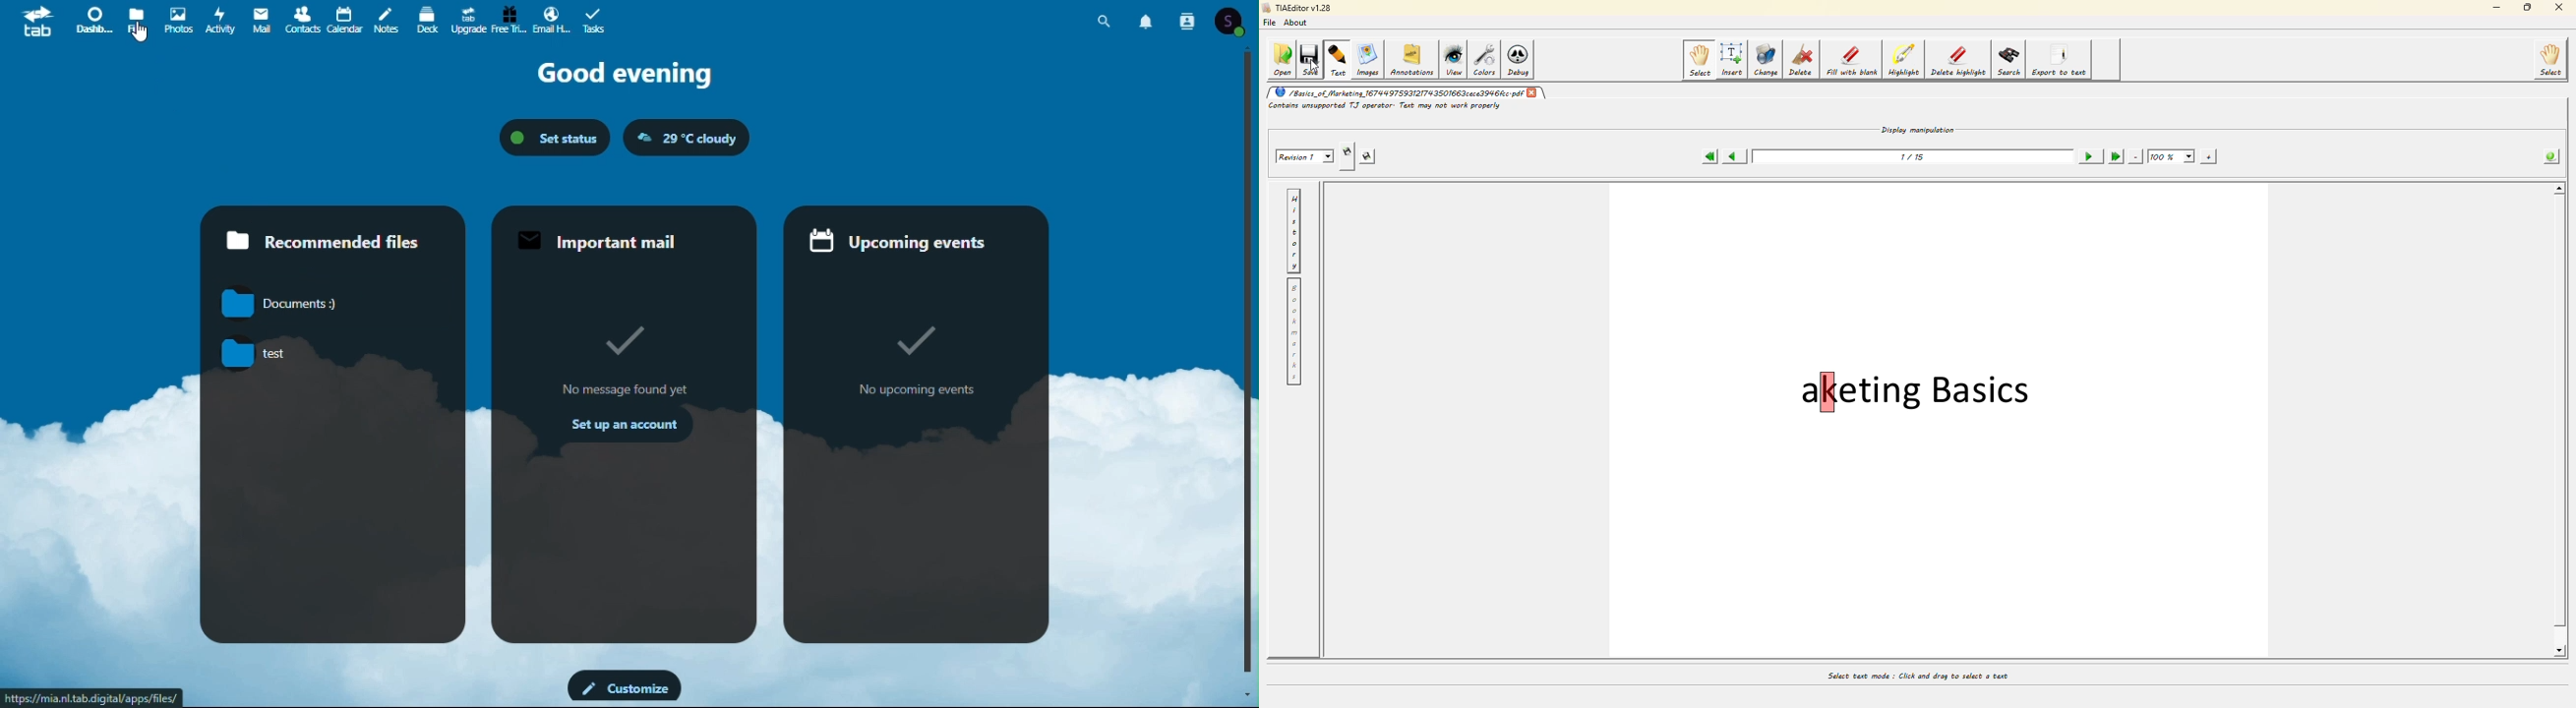  Describe the element at coordinates (346, 20) in the screenshot. I see `calendar` at that location.